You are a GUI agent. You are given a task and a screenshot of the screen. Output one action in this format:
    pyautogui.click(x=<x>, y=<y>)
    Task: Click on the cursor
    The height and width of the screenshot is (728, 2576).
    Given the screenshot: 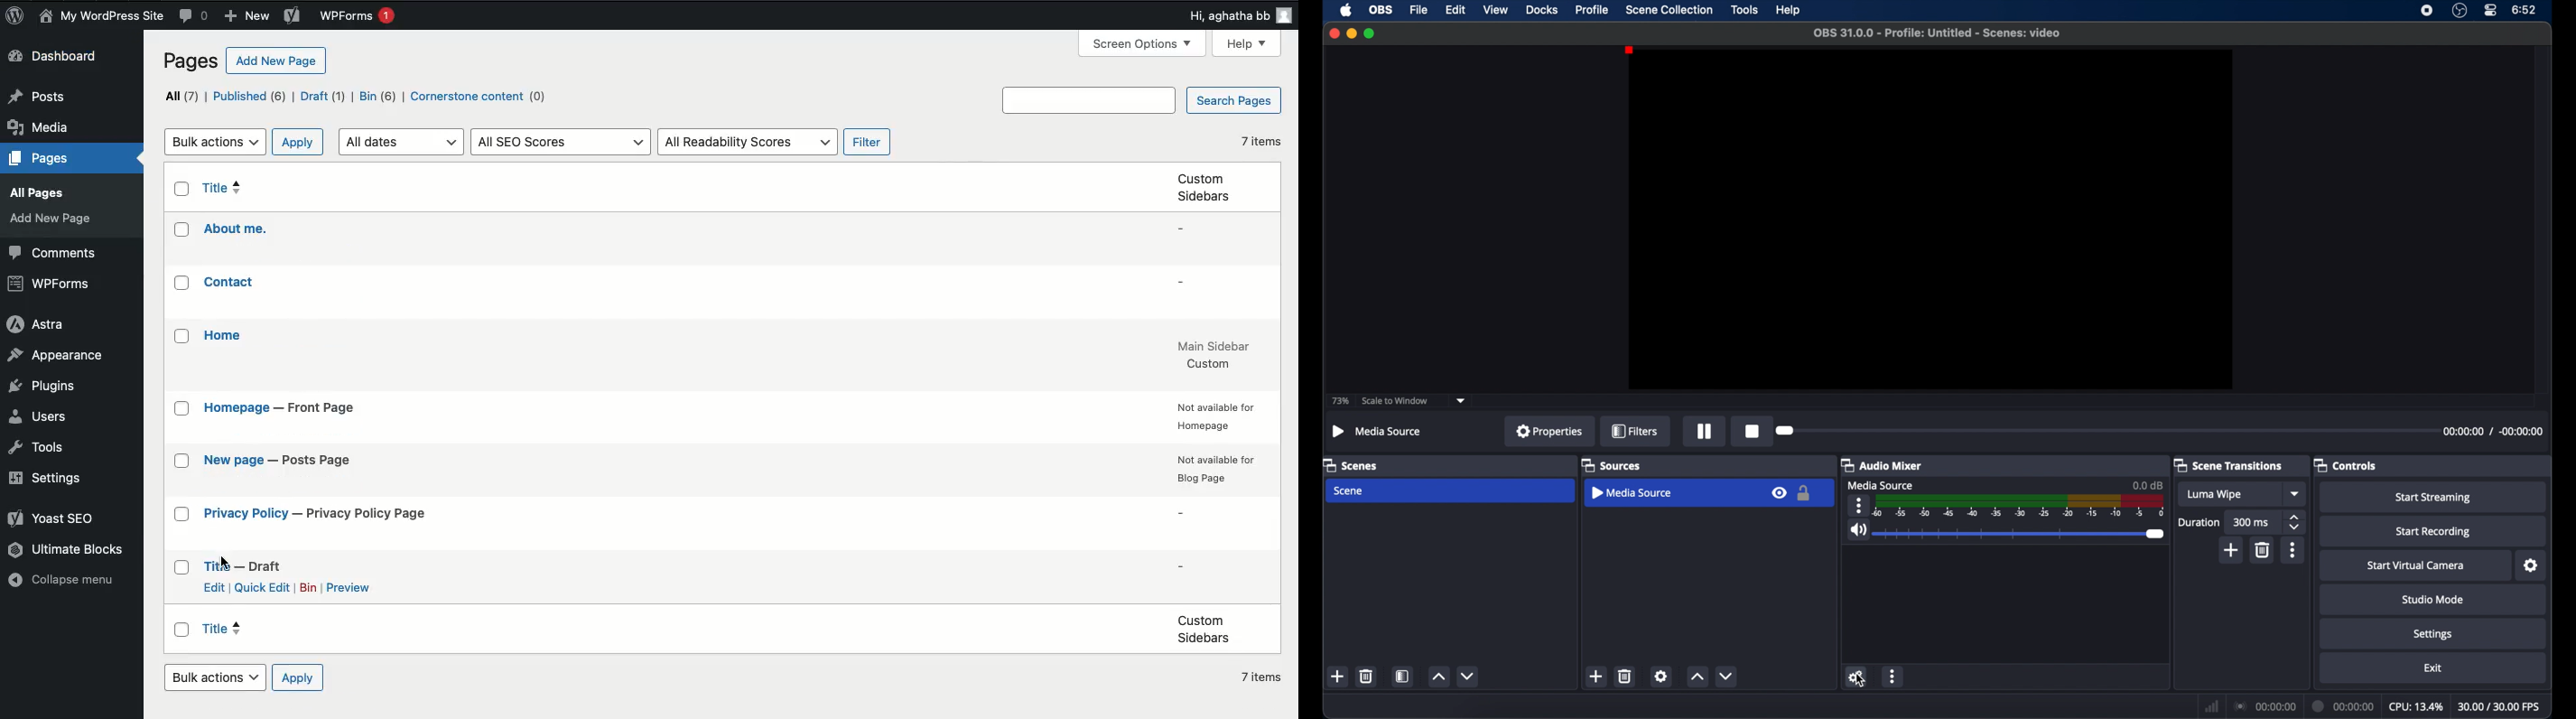 What is the action you would take?
    pyautogui.click(x=1861, y=680)
    